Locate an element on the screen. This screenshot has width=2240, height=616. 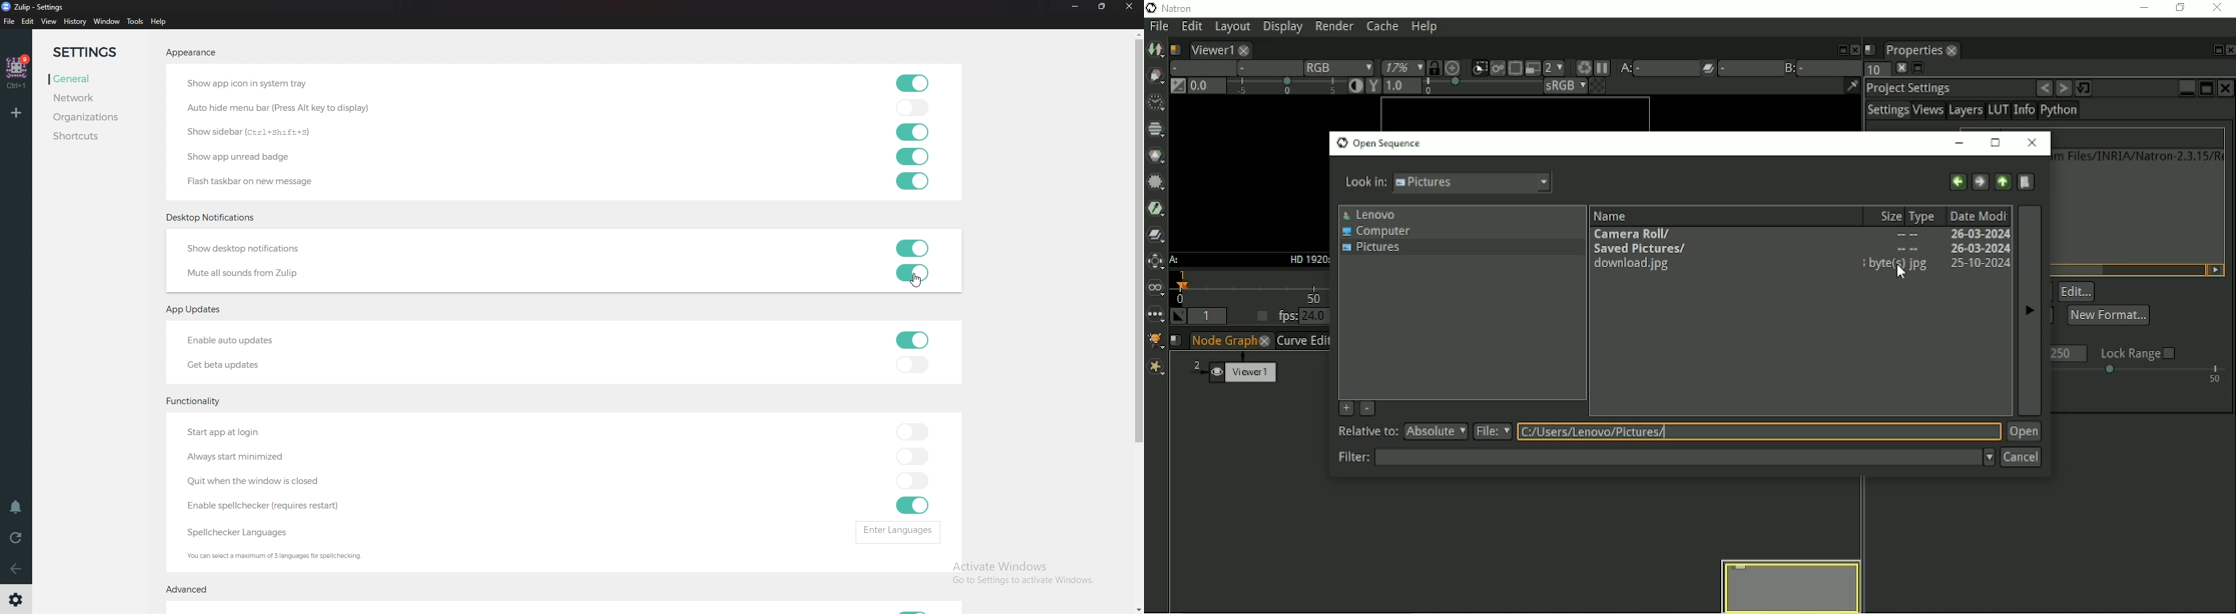
Keyer is located at coordinates (1156, 207).